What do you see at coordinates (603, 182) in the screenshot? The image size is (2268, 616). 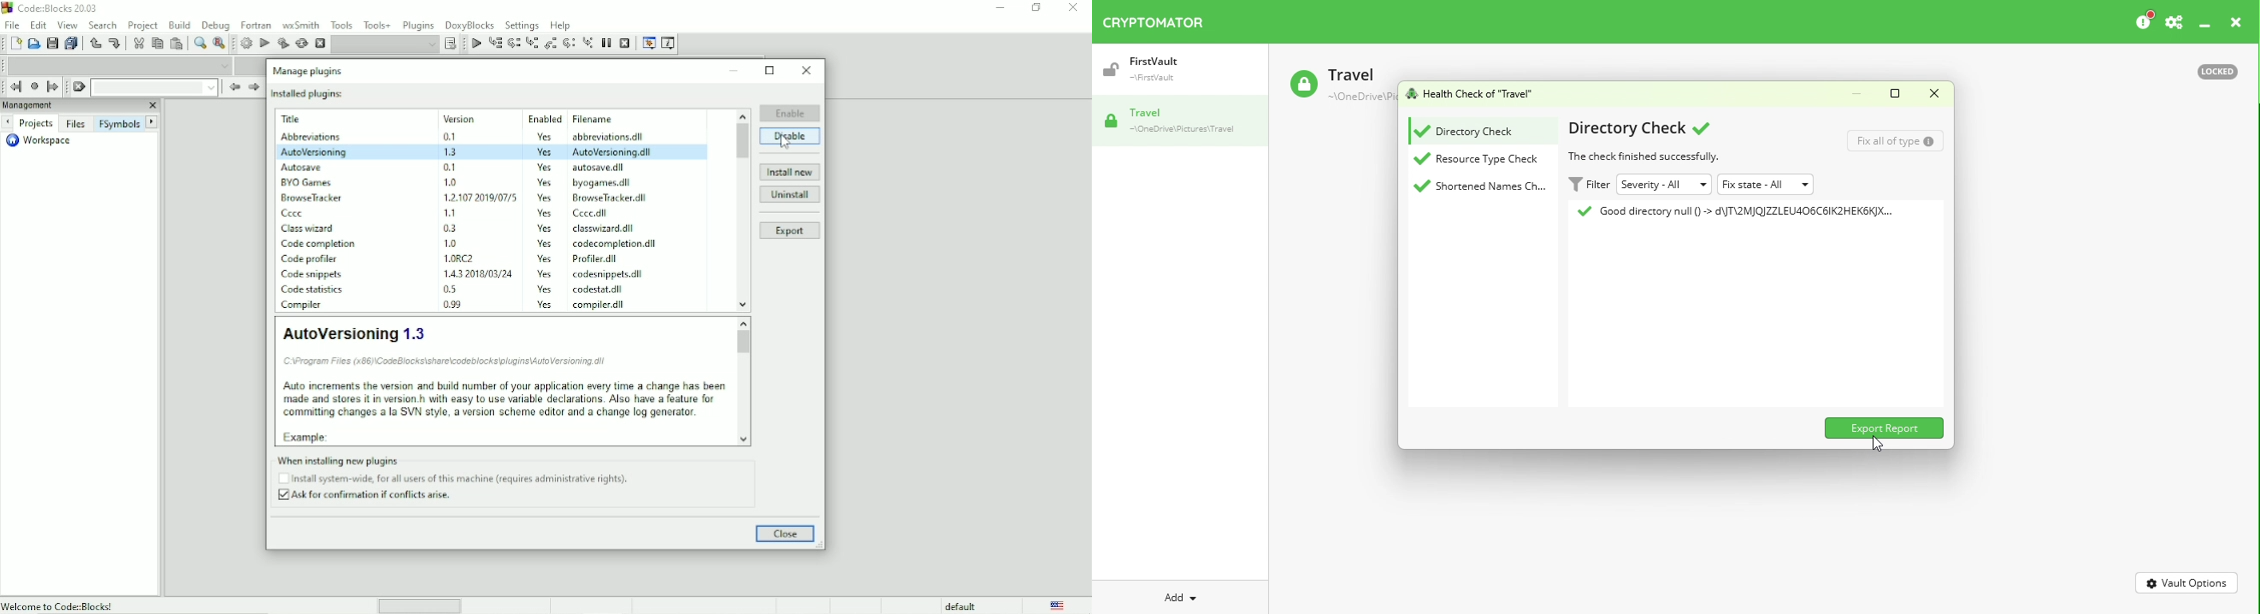 I see `byogames.dll` at bounding box center [603, 182].